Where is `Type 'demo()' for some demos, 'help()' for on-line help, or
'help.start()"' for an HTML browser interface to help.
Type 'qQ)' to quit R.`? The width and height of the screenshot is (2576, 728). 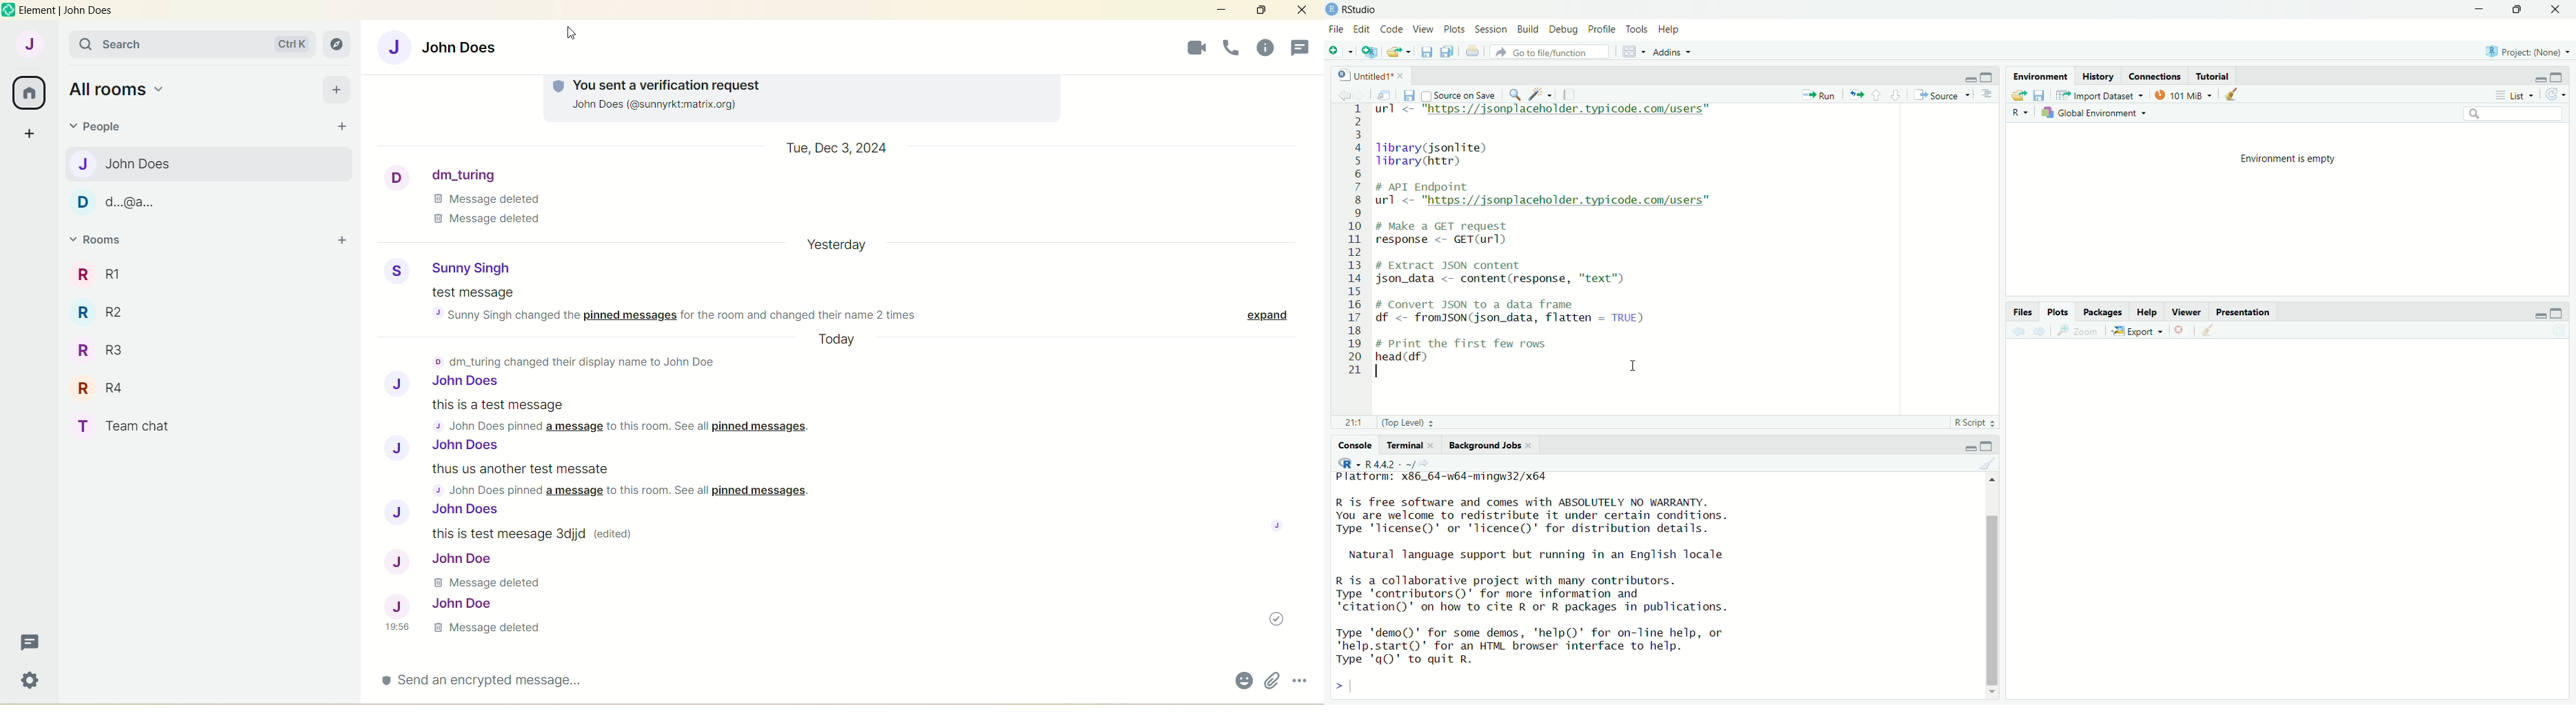
Type 'demo()' for some demos, 'help()' for on-line help, or
'help.start()"' for an HTML browser interface to help.
Type 'qQ)' to quit R. is located at coordinates (1530, 648).